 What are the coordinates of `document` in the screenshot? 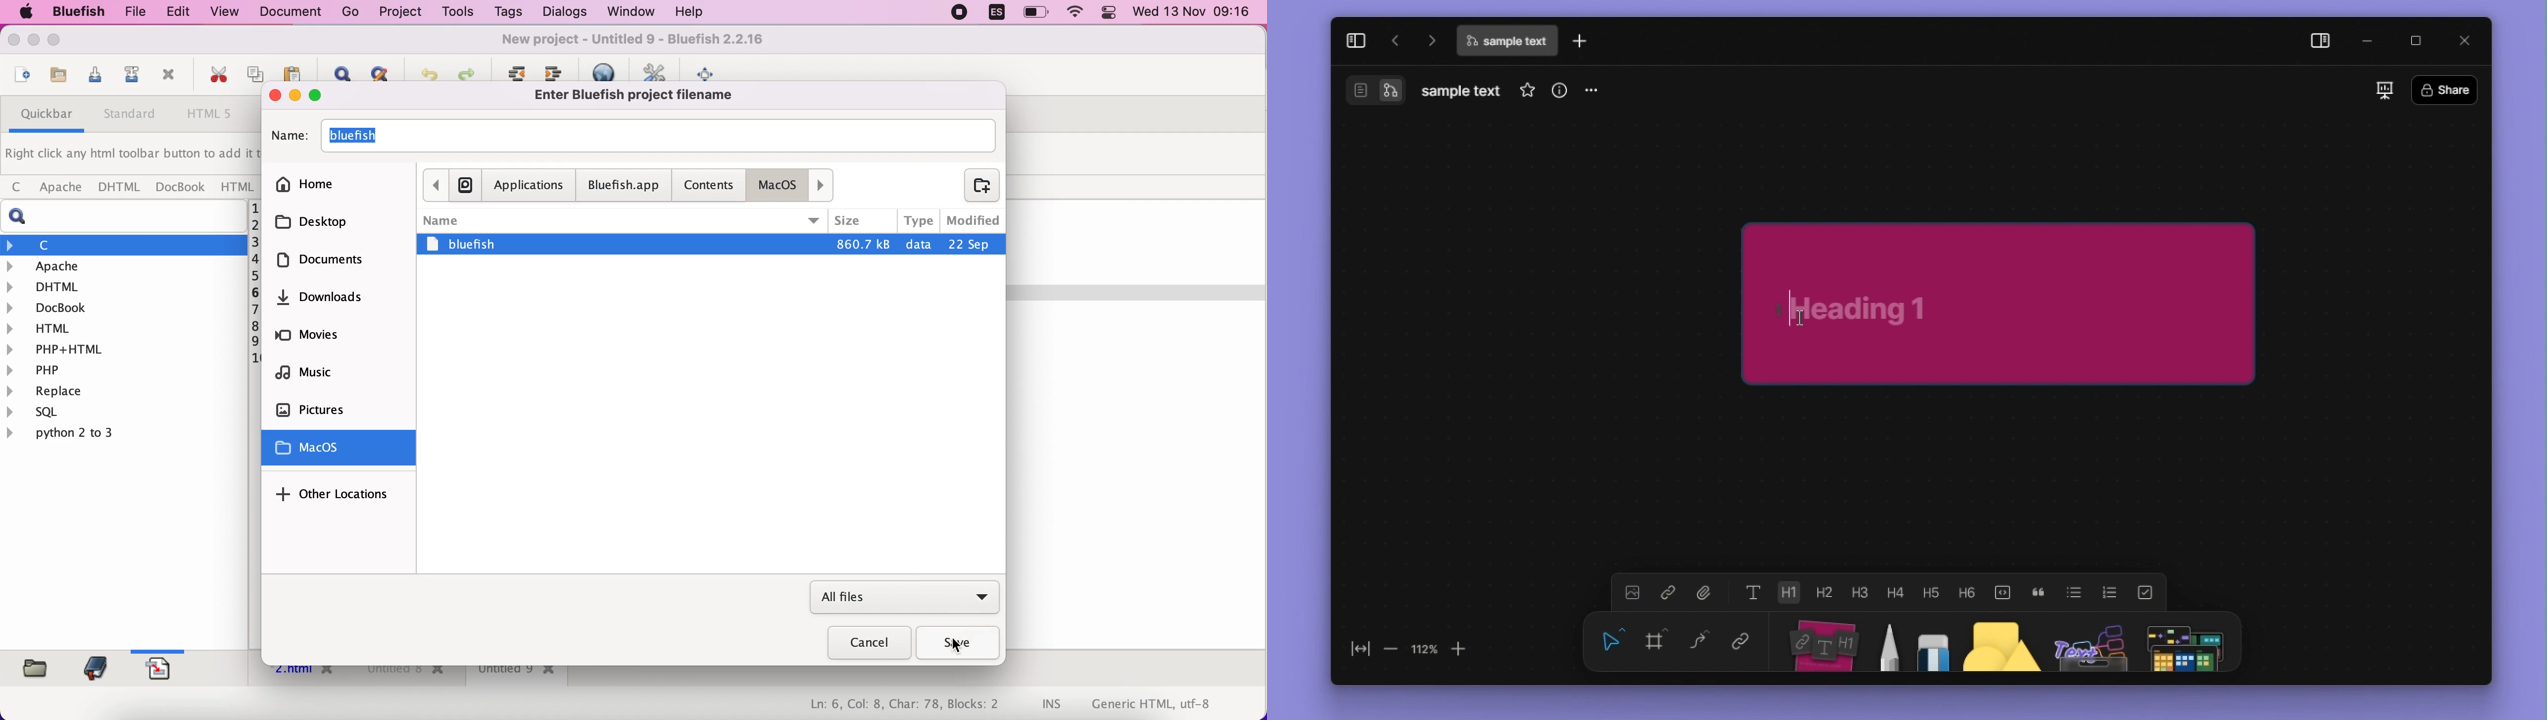 It's located at (294, 12).